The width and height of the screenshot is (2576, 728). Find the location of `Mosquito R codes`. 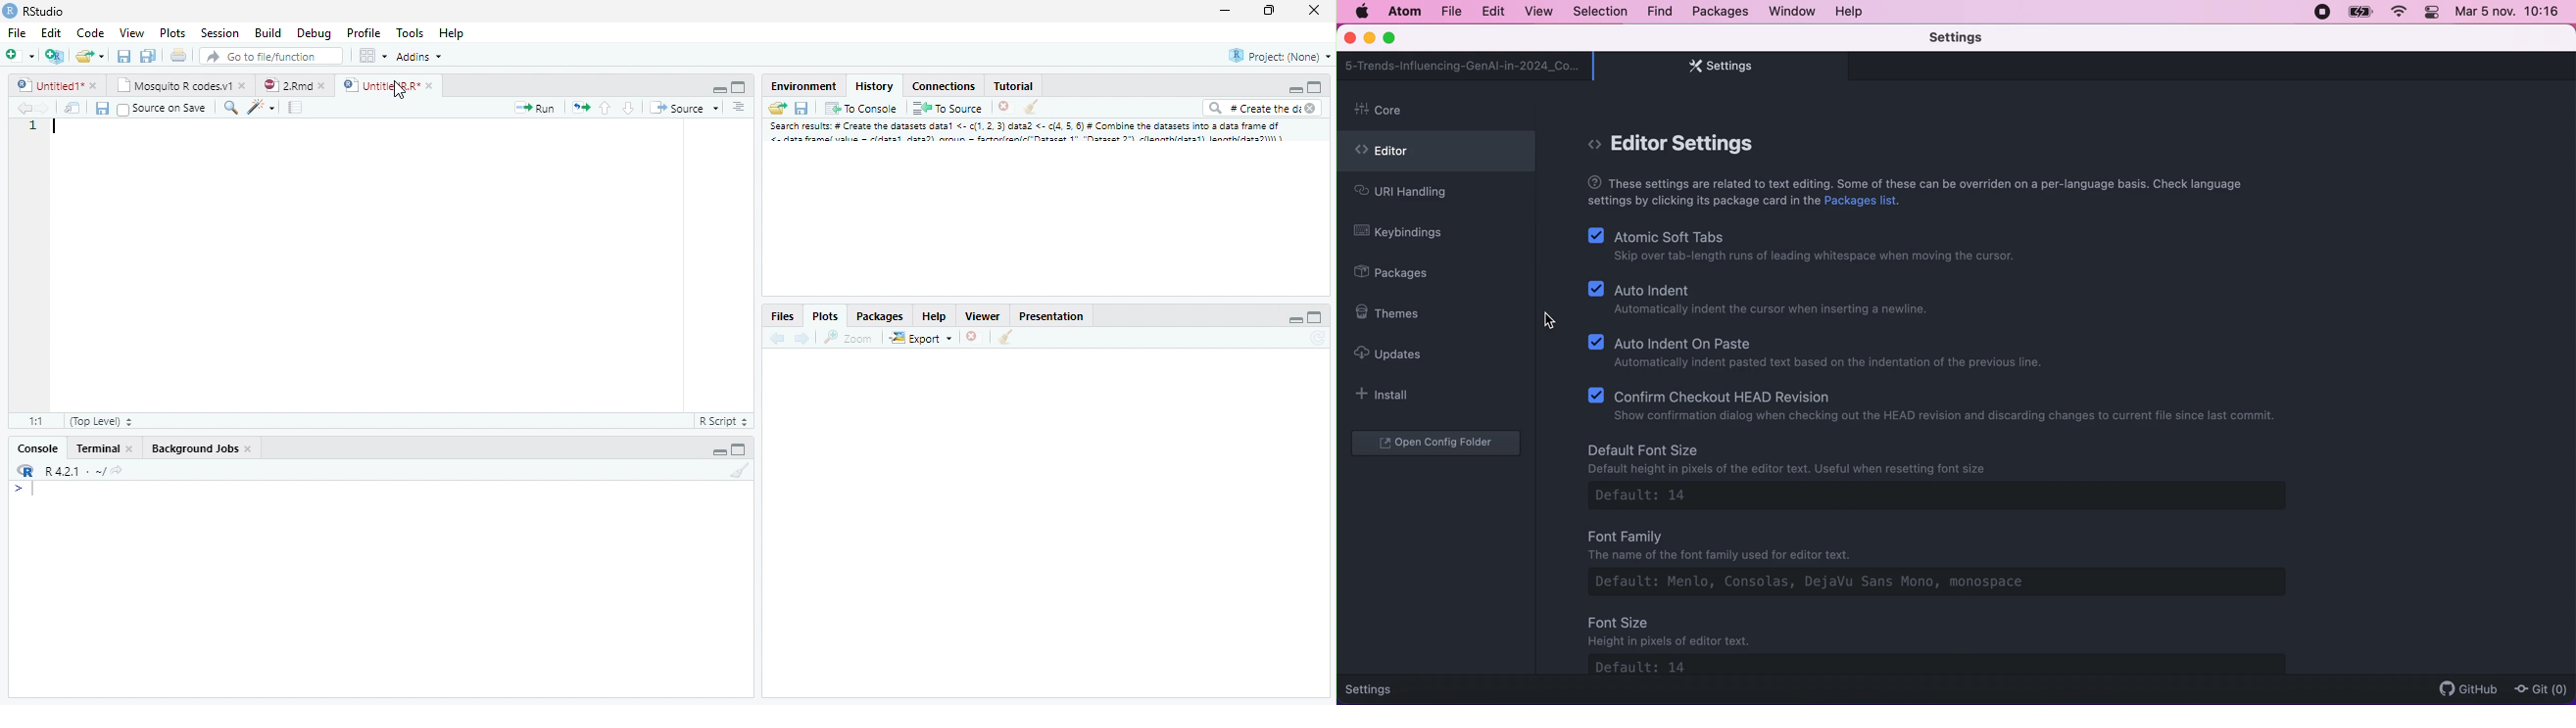

Mosquito R codes is located at coordinates (184, 85).